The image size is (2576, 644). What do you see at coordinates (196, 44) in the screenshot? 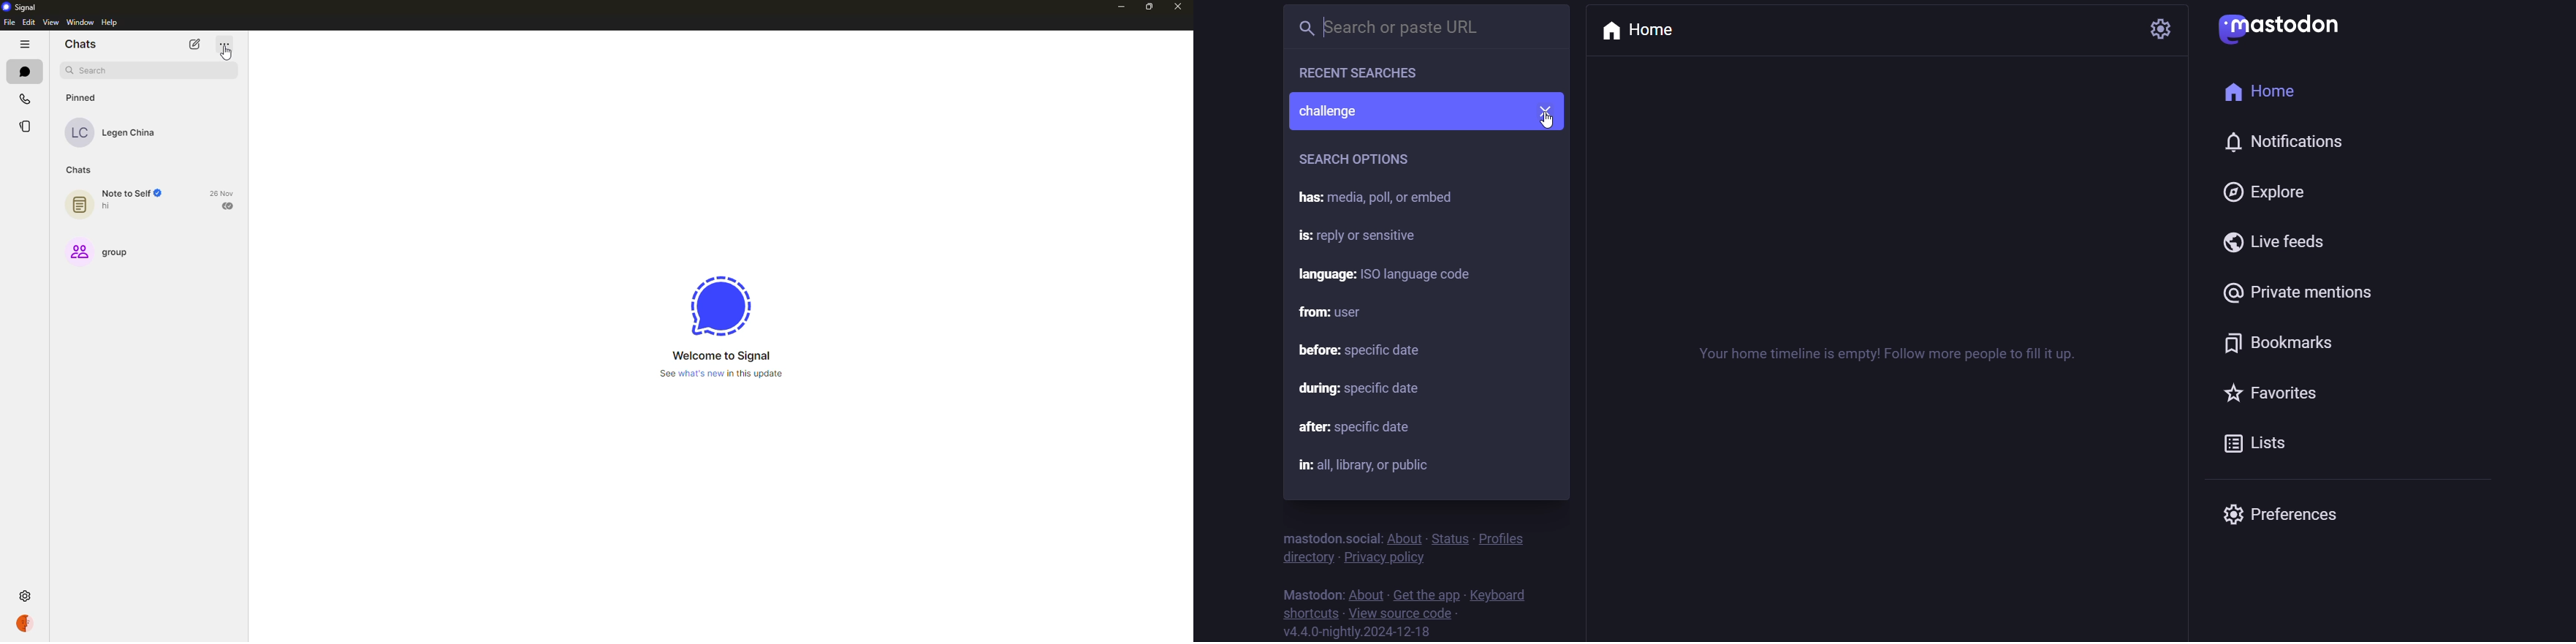
I see `new chat` at bounding box center [196, 44].